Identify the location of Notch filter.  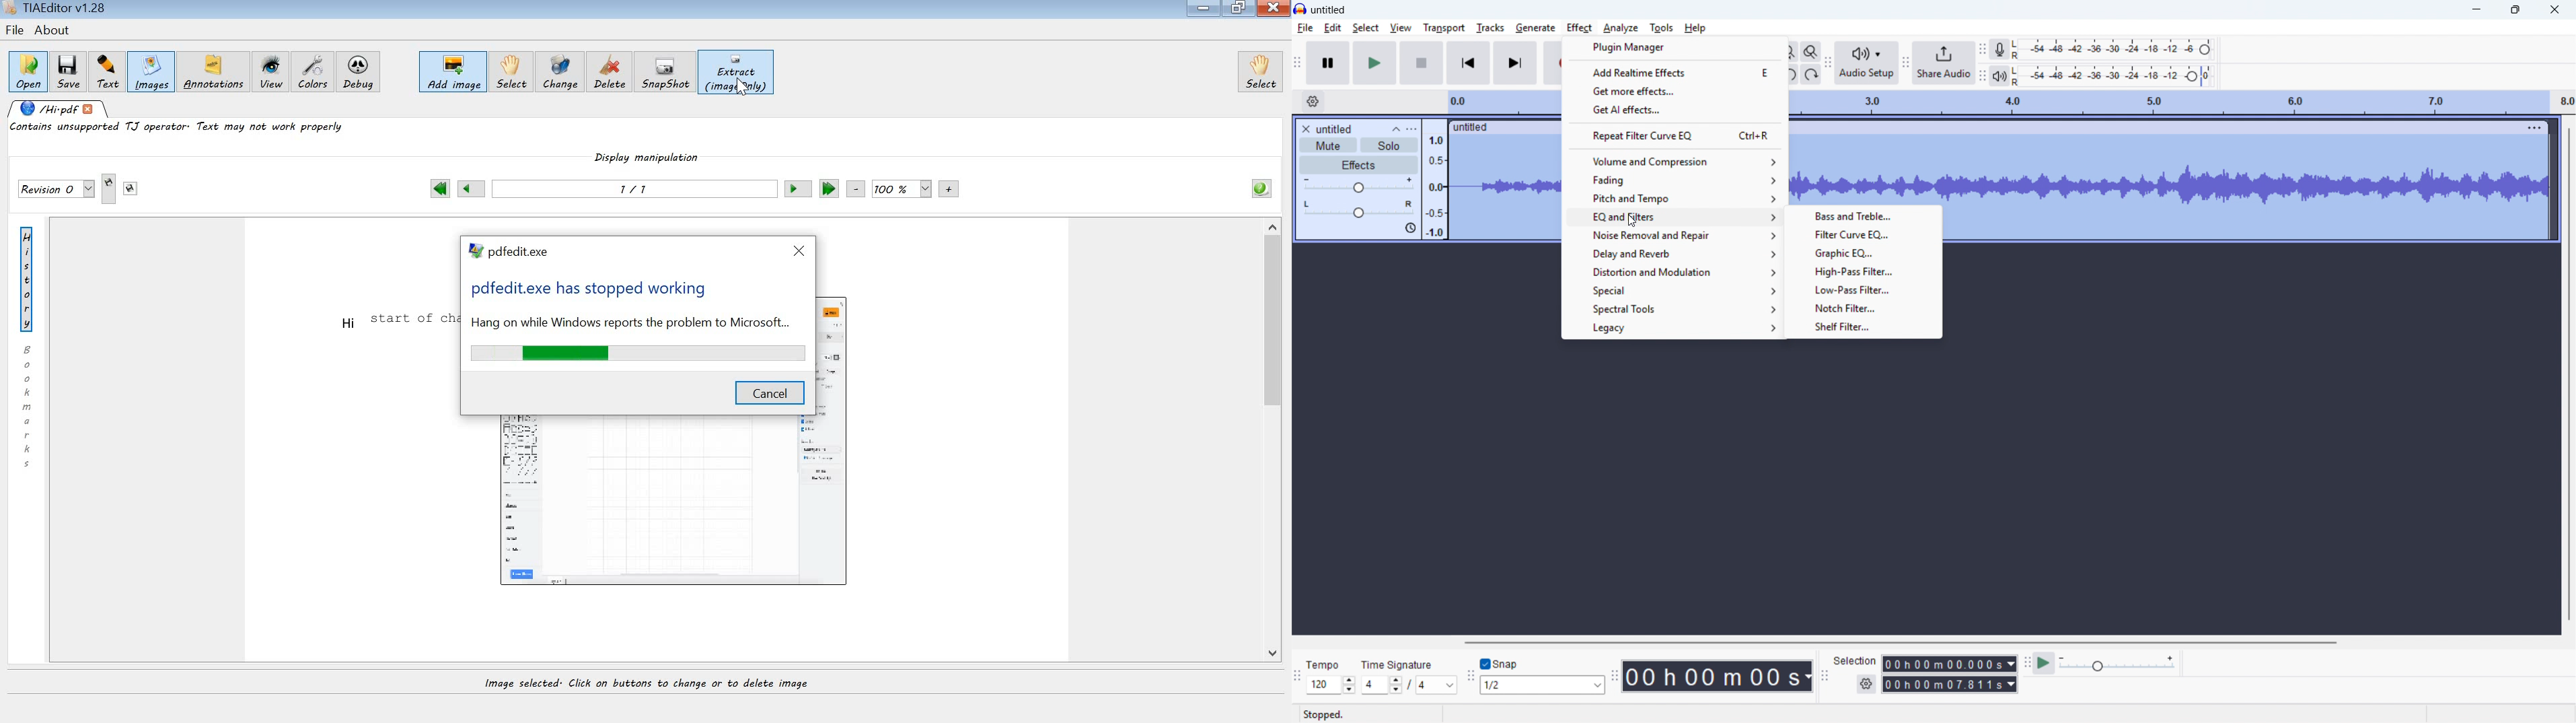
(1861, 307).